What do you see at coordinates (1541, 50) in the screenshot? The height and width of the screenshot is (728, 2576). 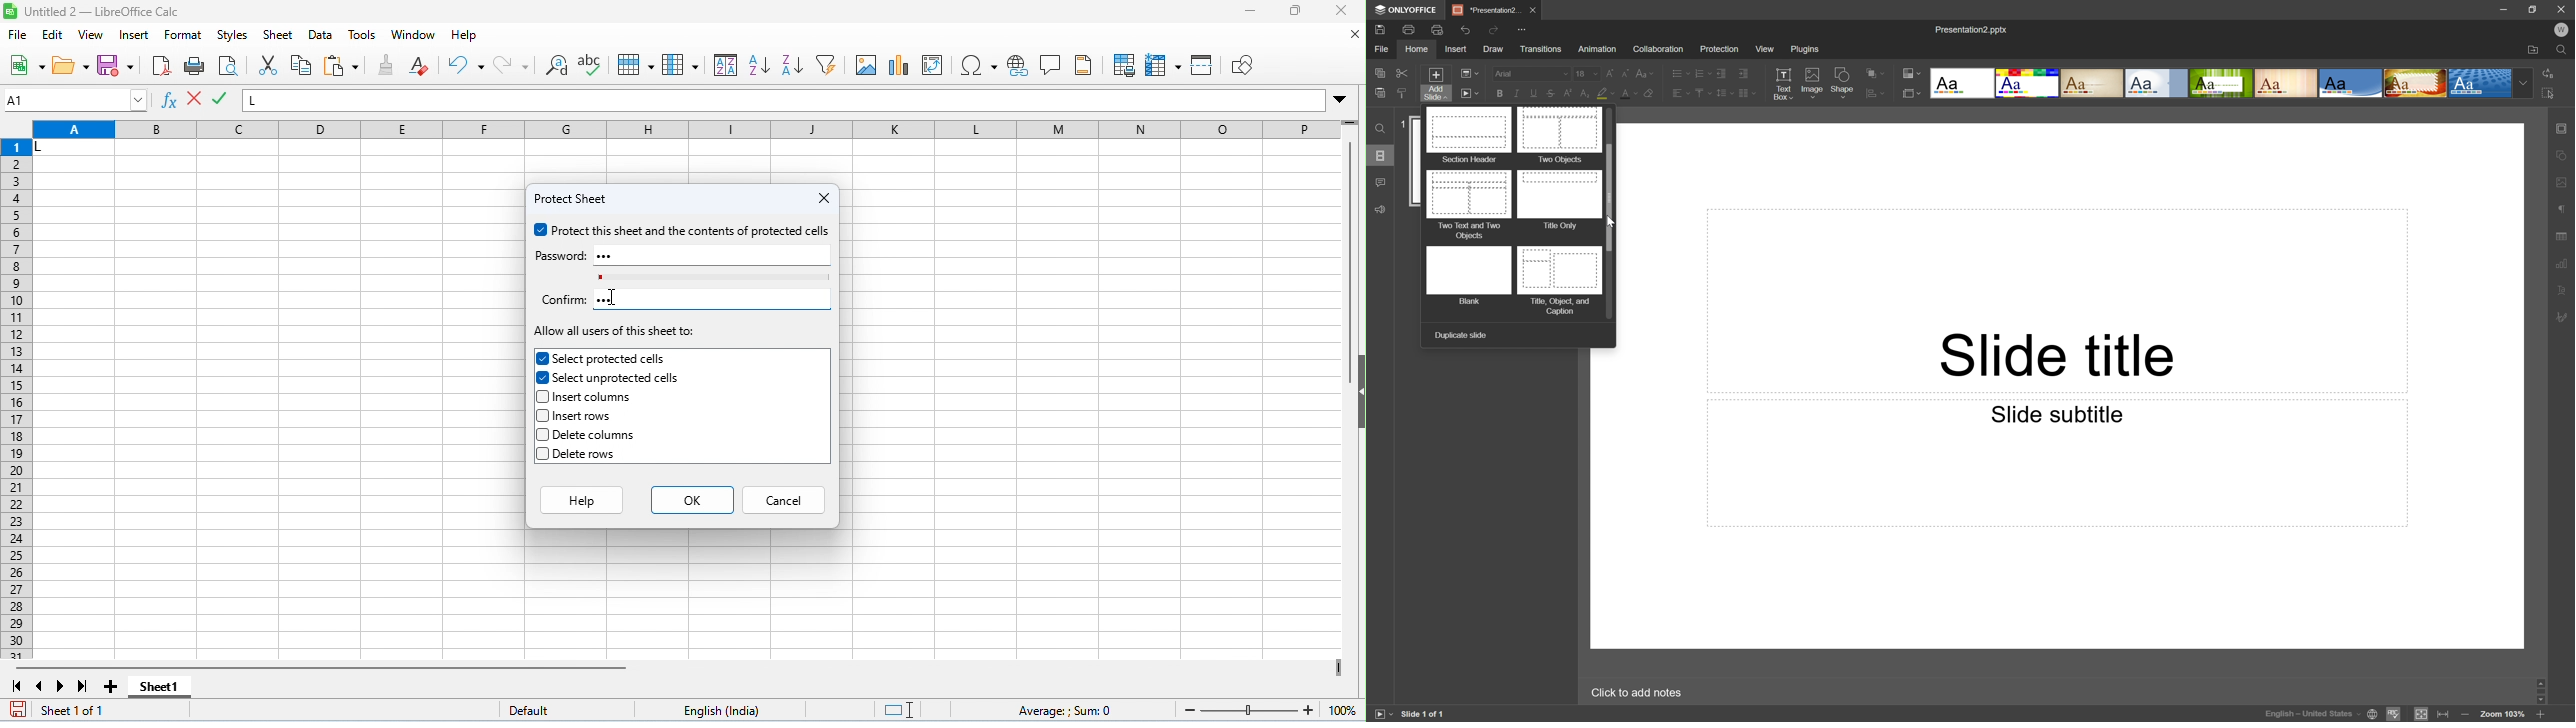 I see `Transitions` at bounding box center [1541, 50].